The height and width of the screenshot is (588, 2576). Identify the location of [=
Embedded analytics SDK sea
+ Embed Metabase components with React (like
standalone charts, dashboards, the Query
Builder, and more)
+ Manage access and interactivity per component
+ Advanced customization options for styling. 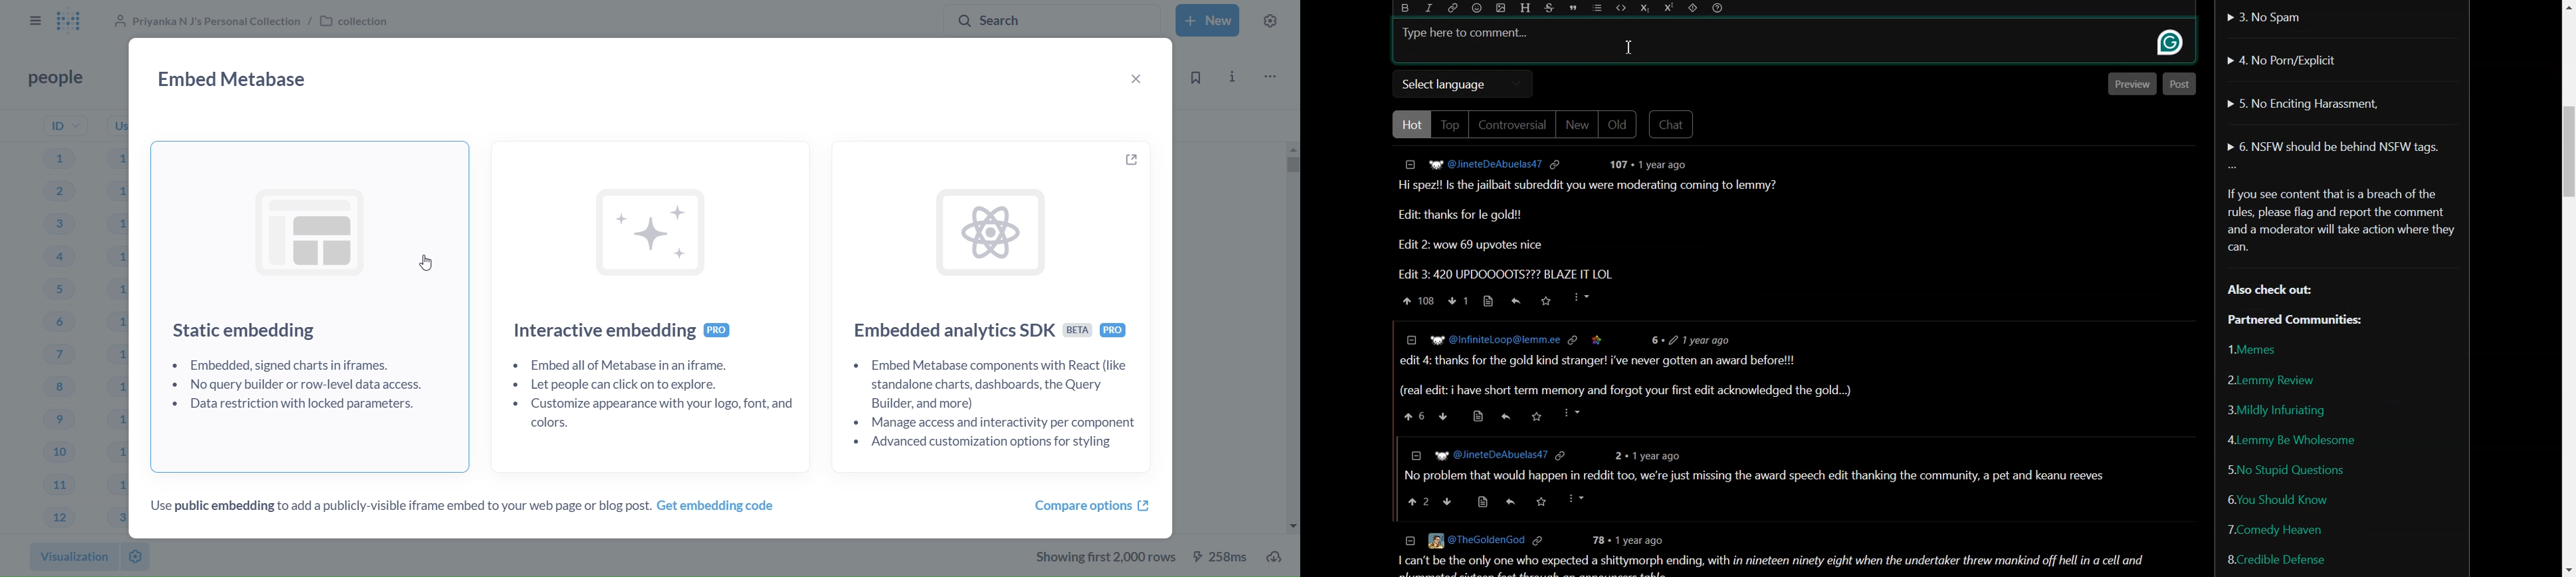
(997, 312).